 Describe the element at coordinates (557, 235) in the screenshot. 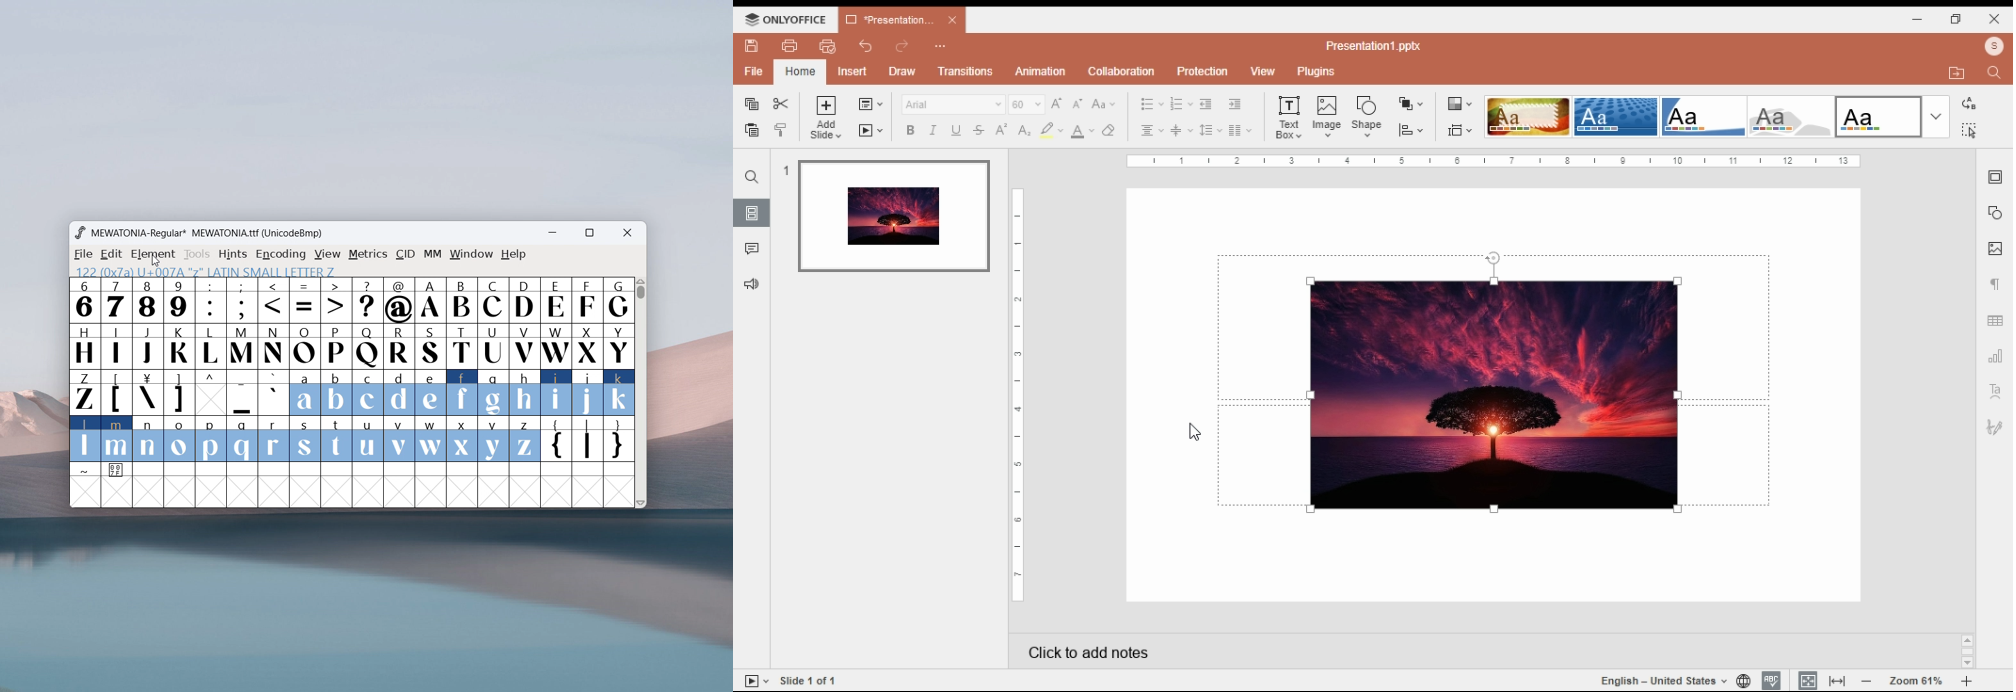

I see `minimize` at that location.